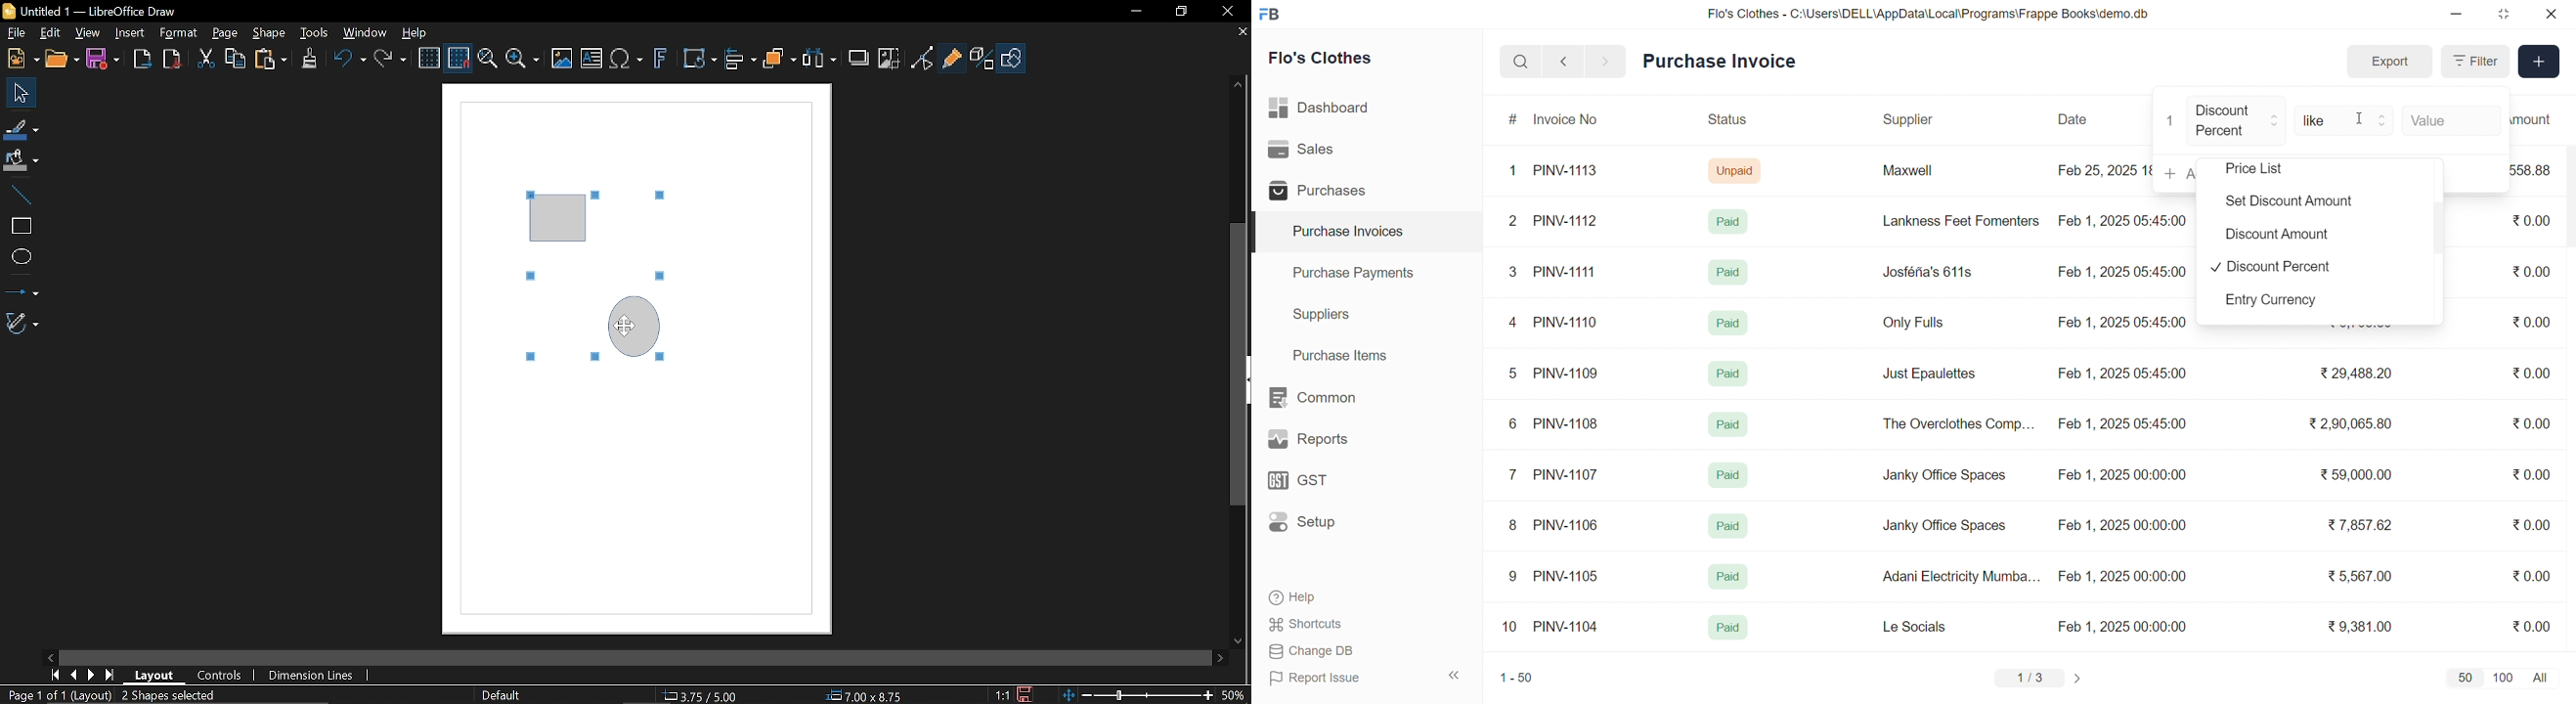 This screenshot has height=728, width=2576. Describe the element at coordinates (2360, 627) in the screenshot. I see `₹9,381.00` at that location.